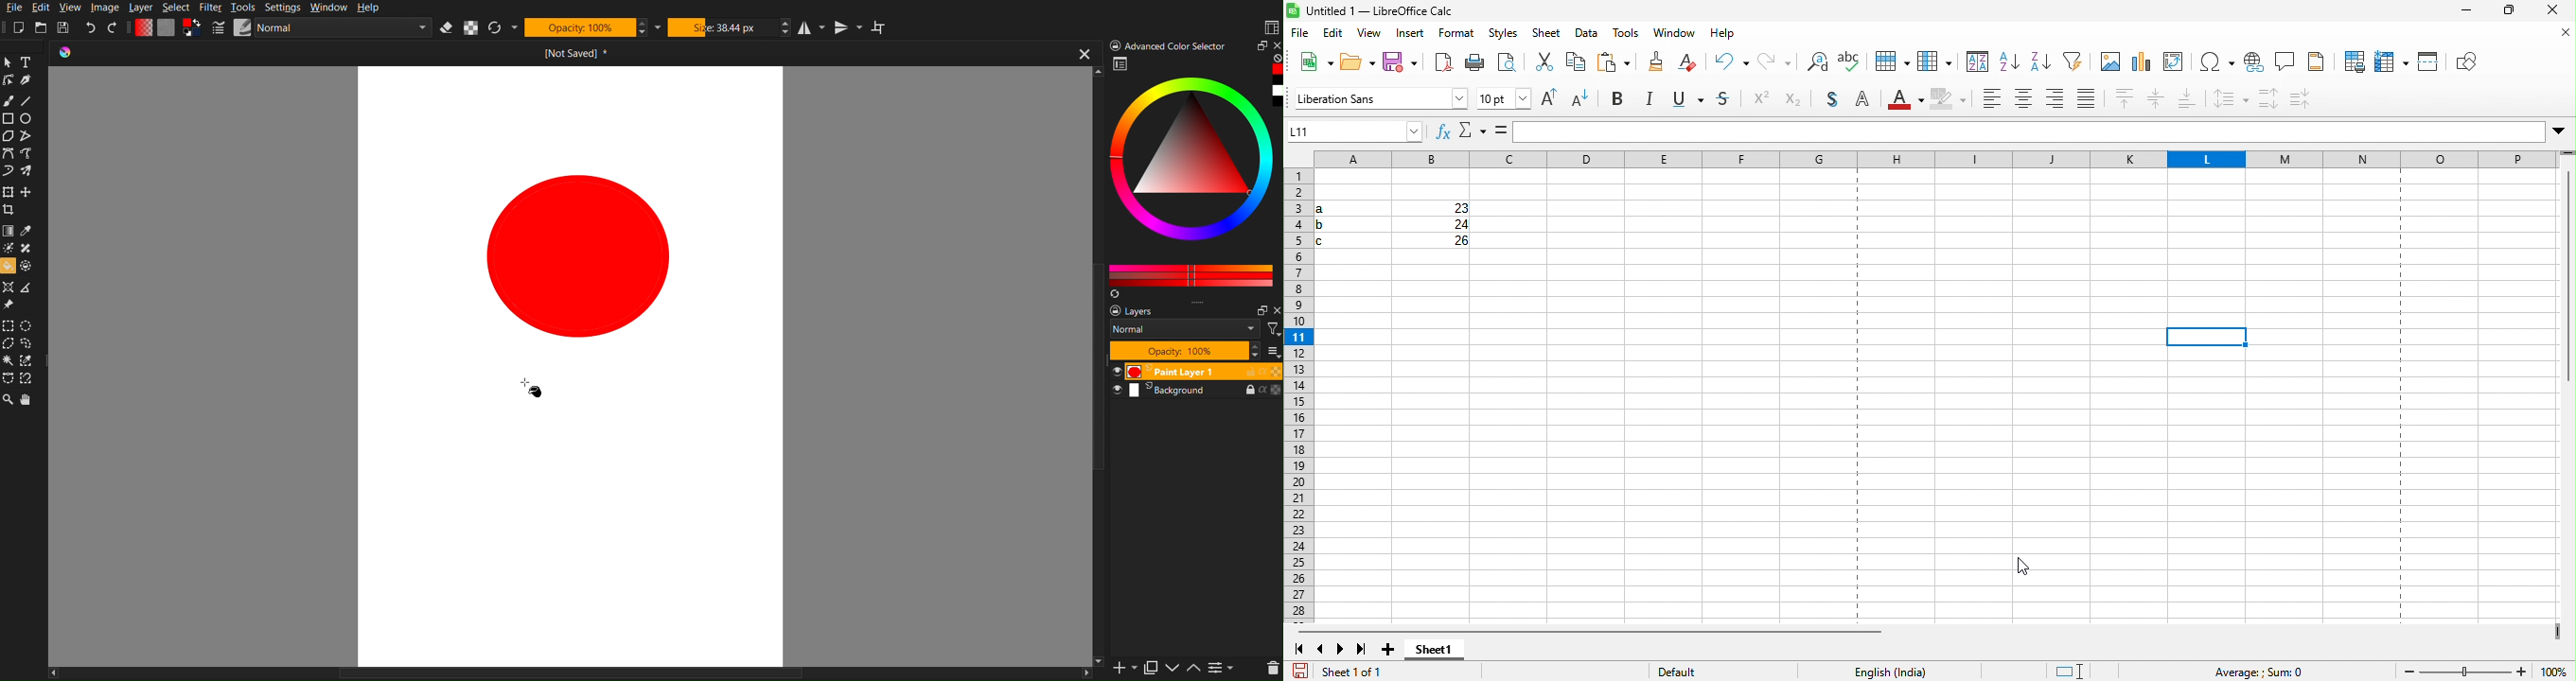  I want to click on Similar Color, so click(29, 362).